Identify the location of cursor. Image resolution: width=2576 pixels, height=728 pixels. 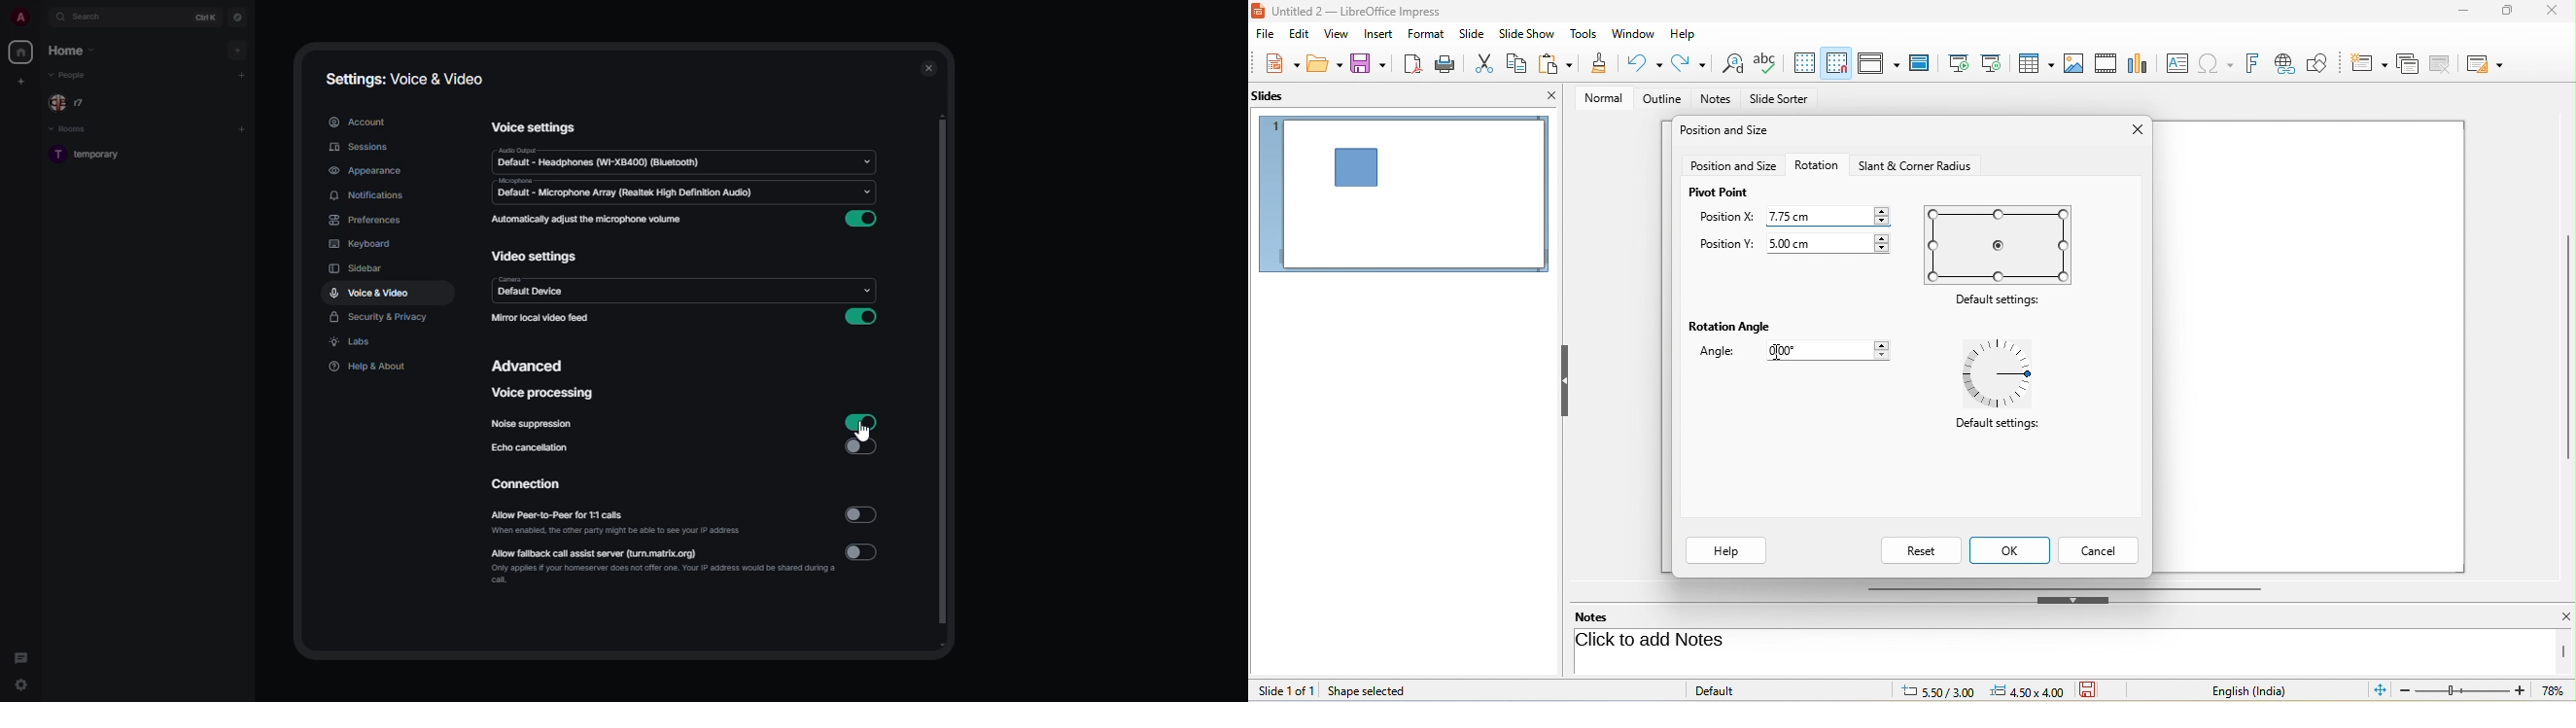
(866, 431).